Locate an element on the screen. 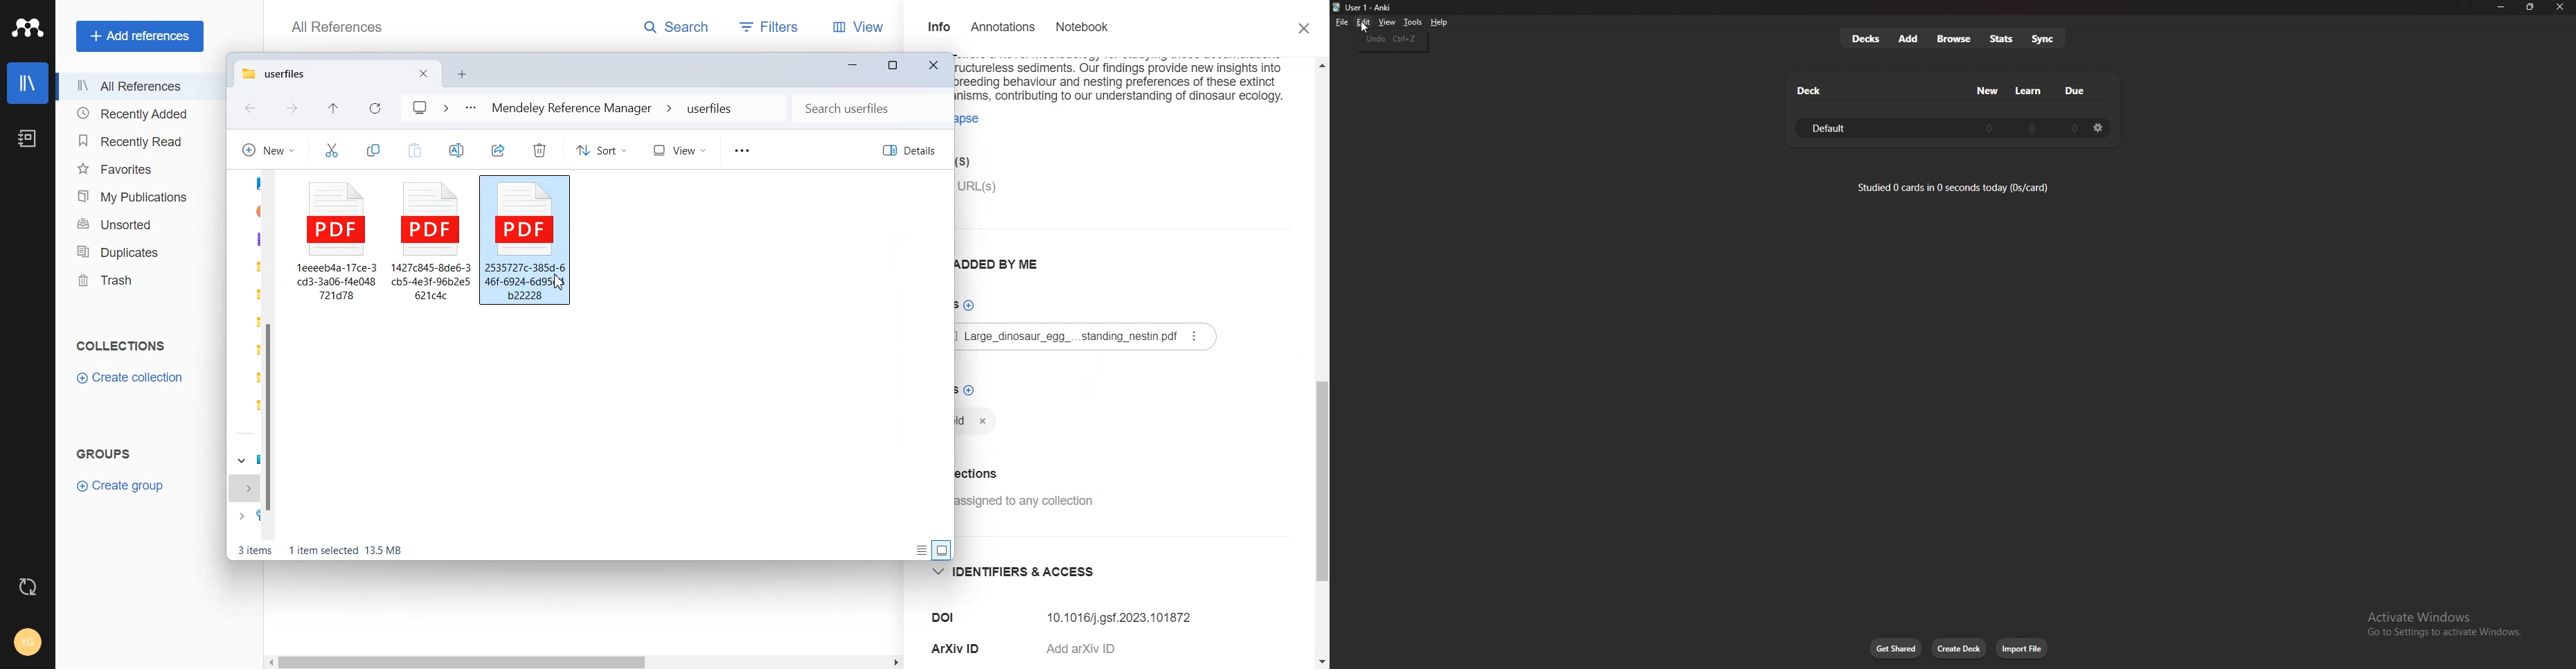  studied 0 cards in 0 seconds today (0s/card) is located at coordinates (1954, 187).